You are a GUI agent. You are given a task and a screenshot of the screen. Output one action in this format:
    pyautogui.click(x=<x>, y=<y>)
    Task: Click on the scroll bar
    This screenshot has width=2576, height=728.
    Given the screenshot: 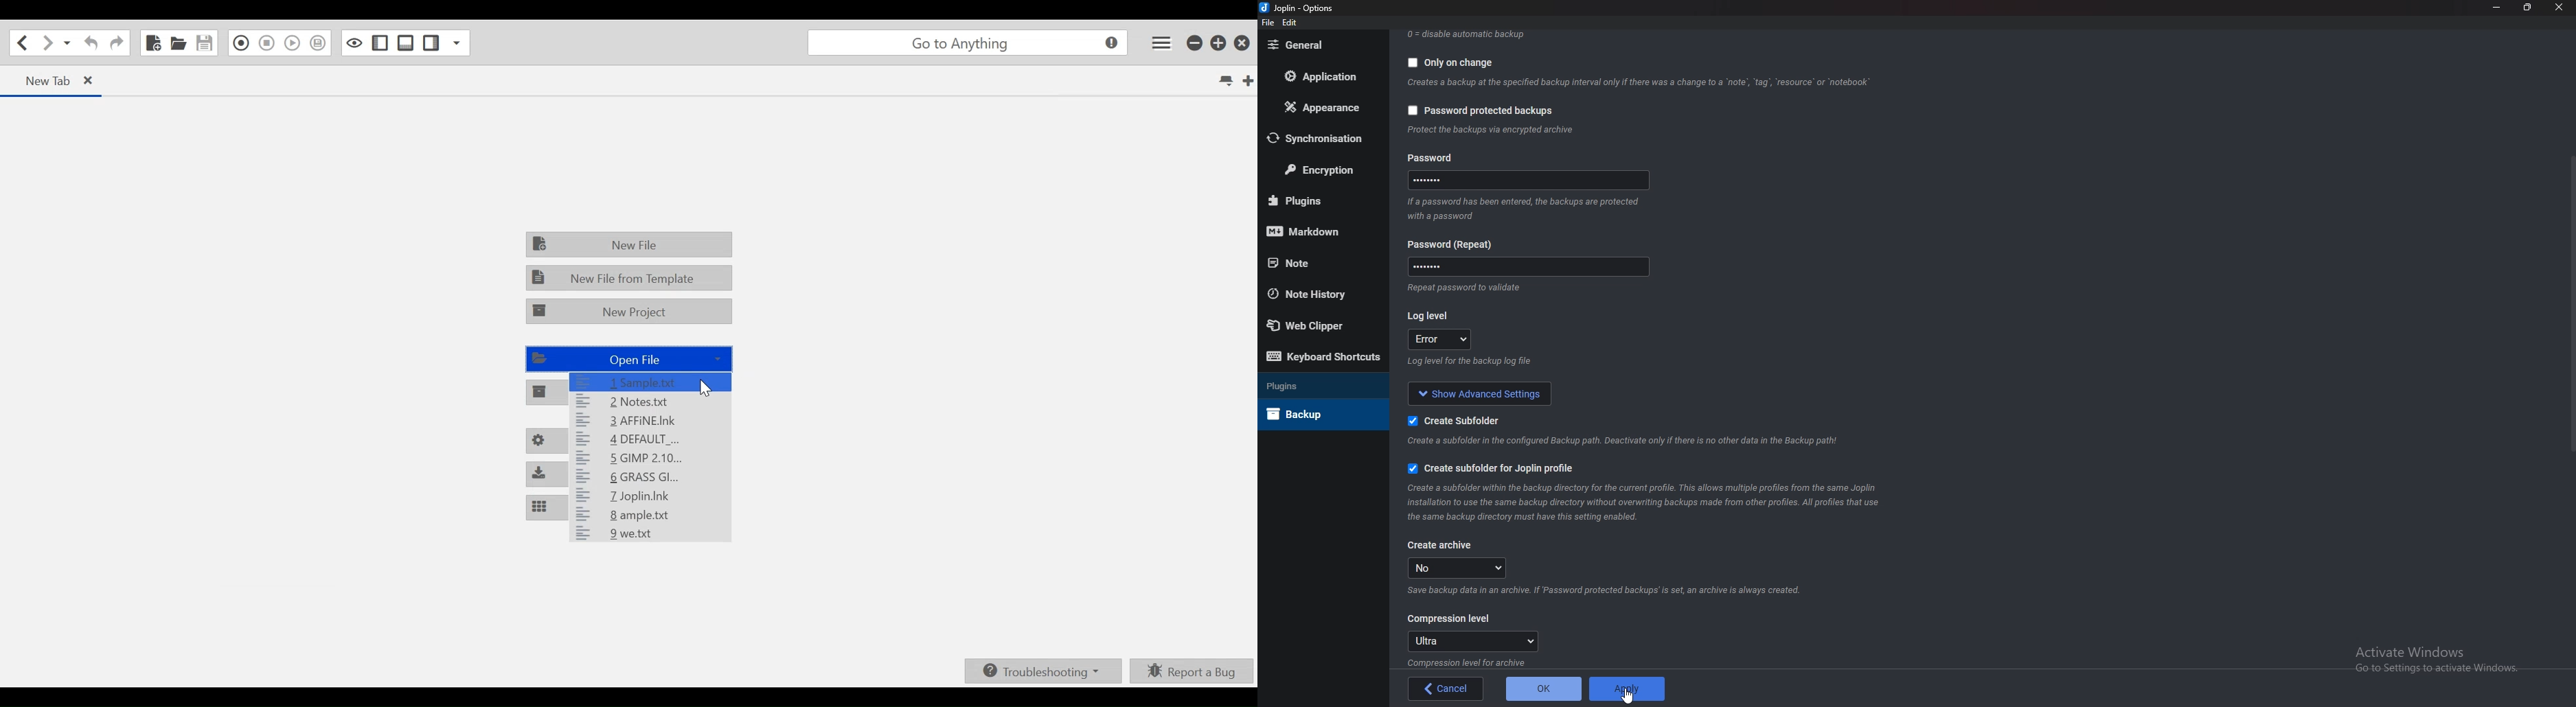 What is the action you would take?
    pyautogui.click(x=2571, y=308)
    